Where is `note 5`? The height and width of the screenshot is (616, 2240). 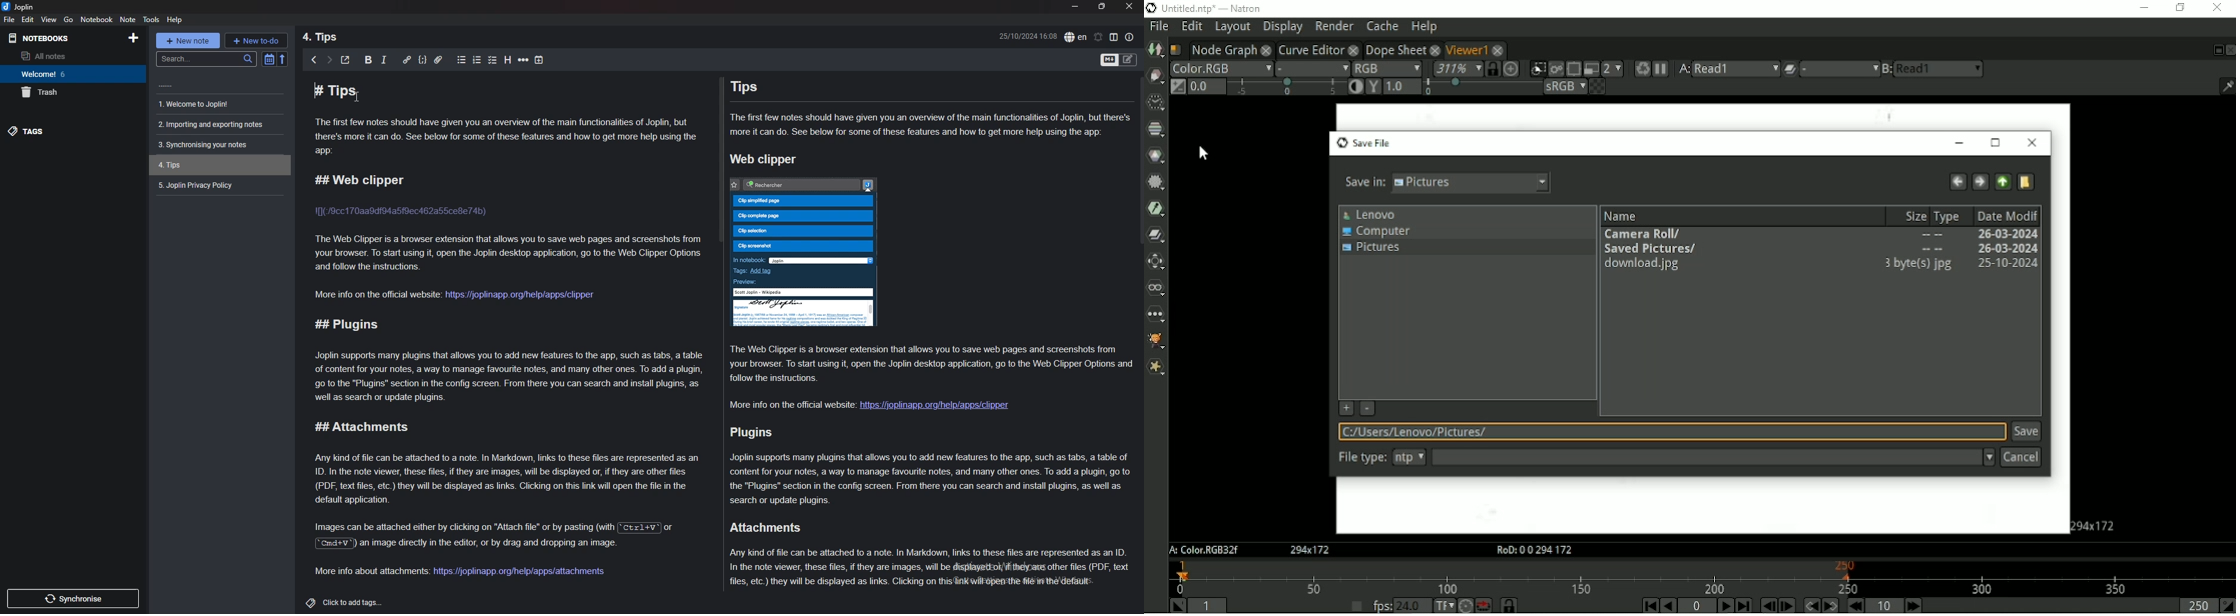 note 5 is located at coordinates (221, 165).